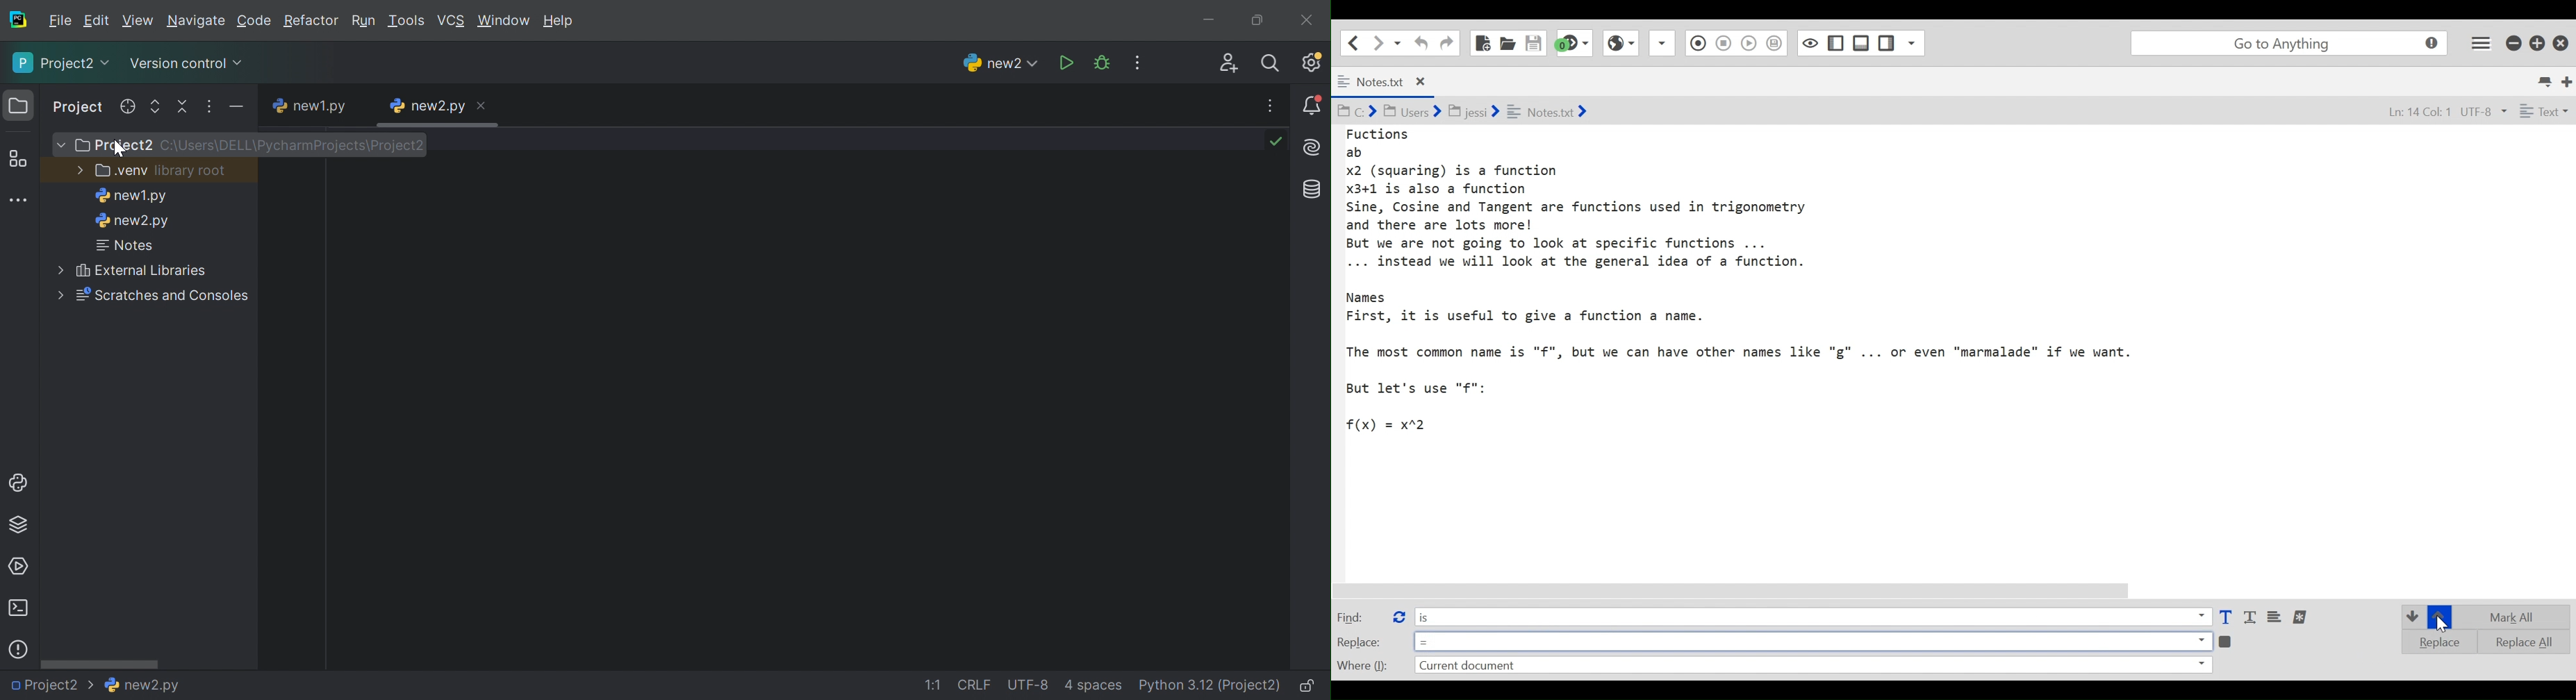  I want to click on Show/Hide Left Pane, so click(1861, 43).